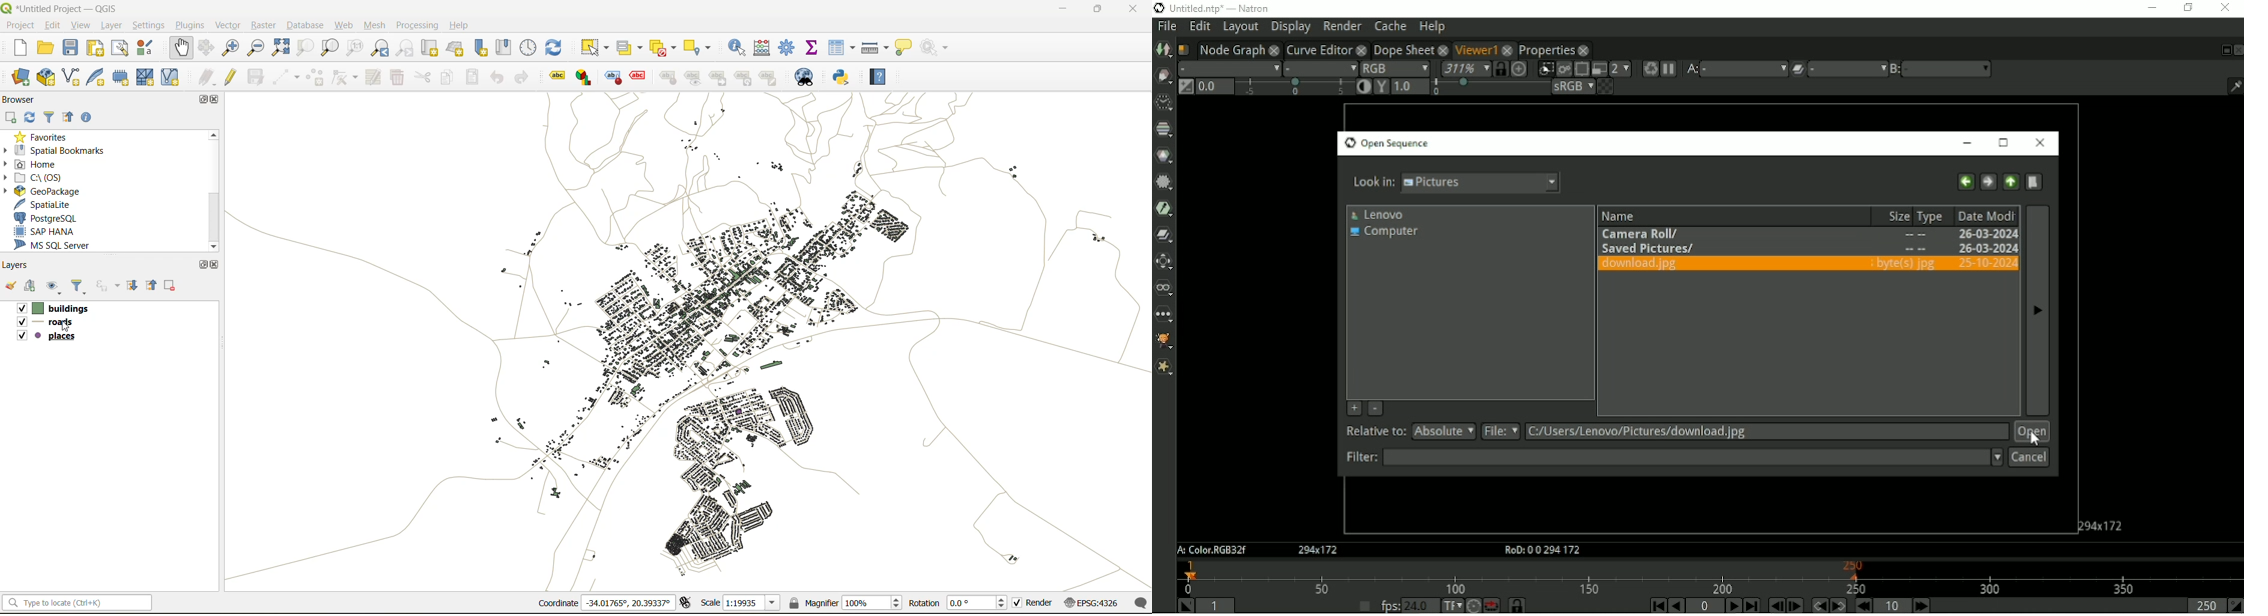 This screenshot has width=2268, height=616. I want to click on metasearch, so click(809, 76).